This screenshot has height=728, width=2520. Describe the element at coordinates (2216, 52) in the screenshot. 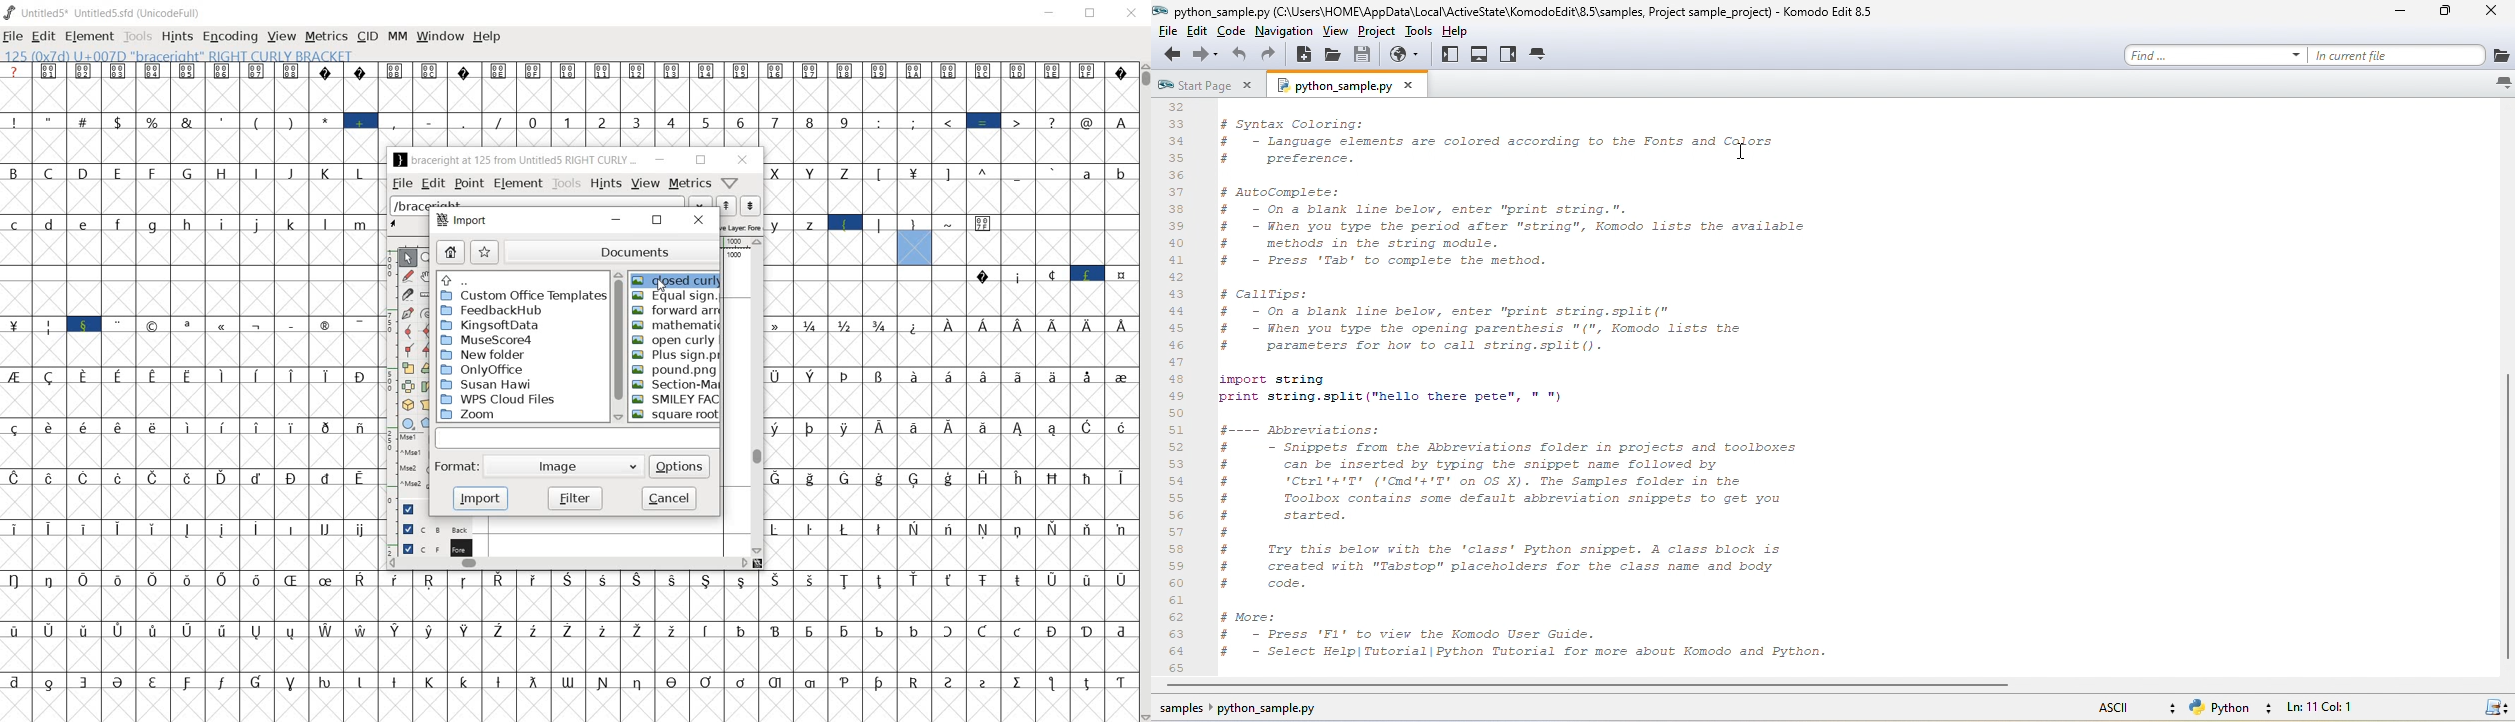

I see `find` at that location.